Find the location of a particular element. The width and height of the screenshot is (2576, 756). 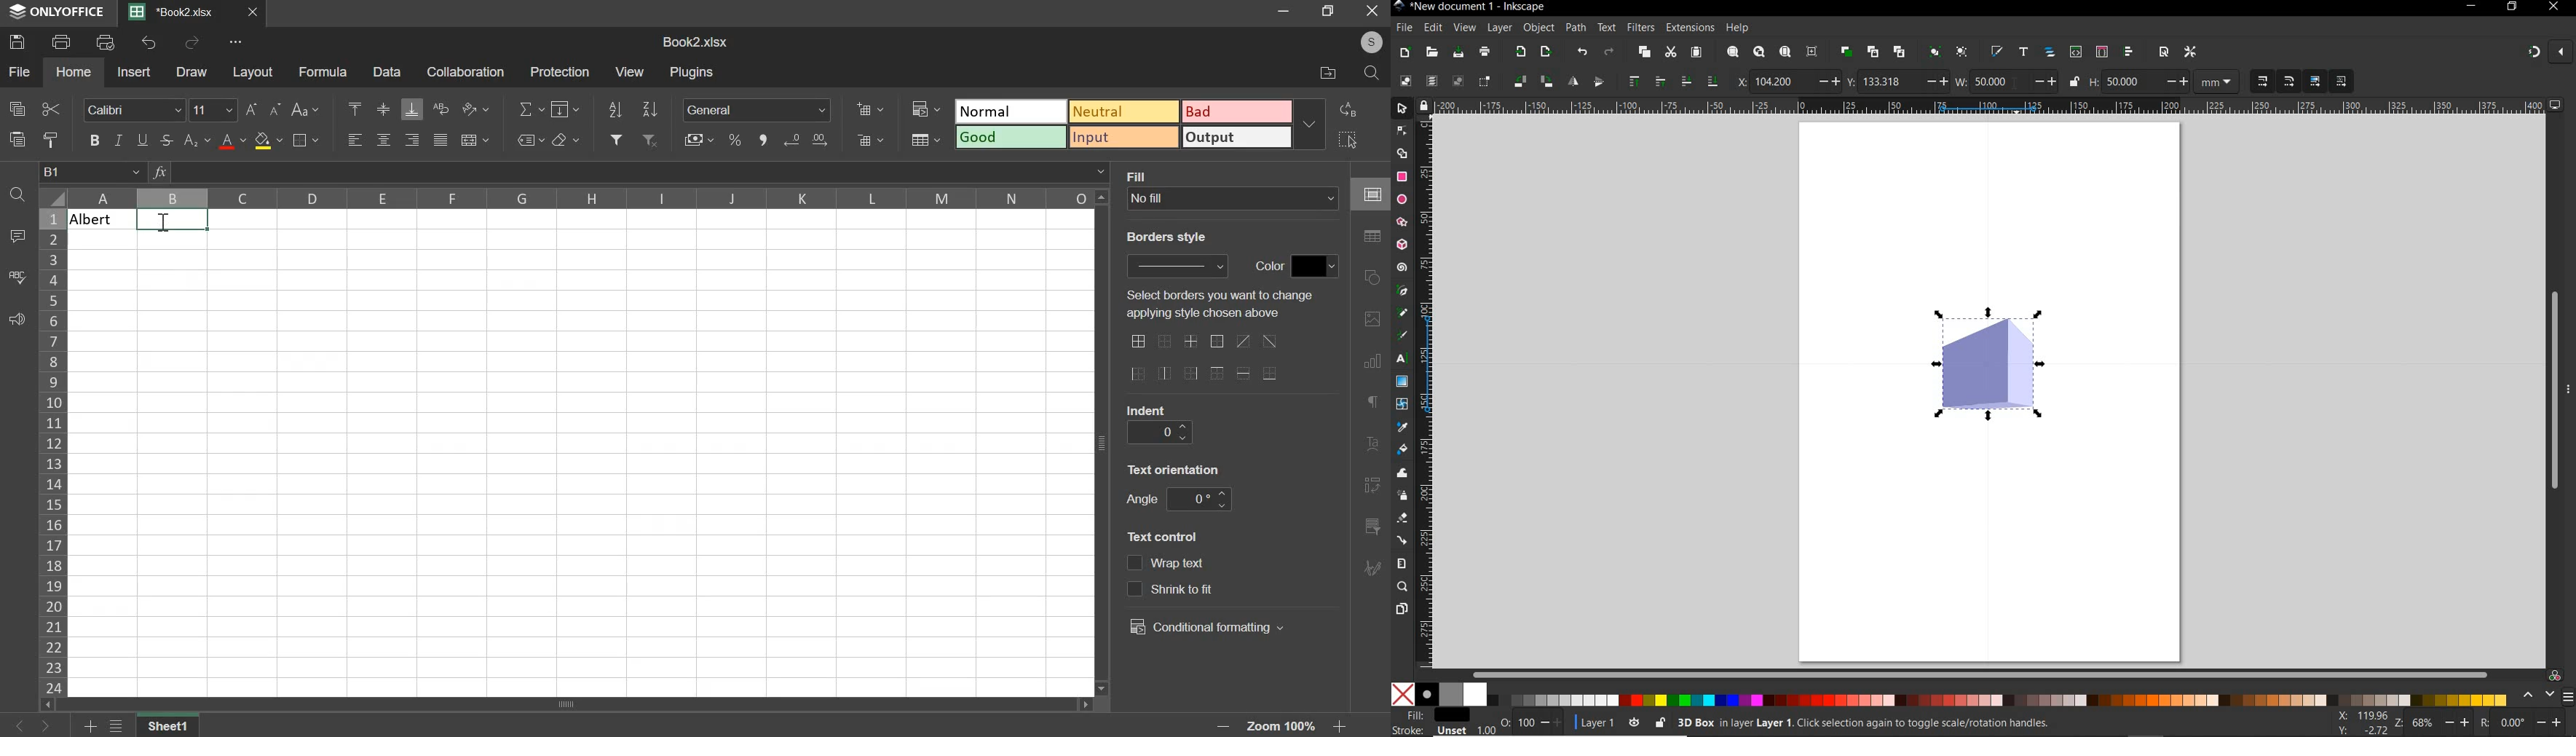

spray tool is located at coordinates (1403, 495).